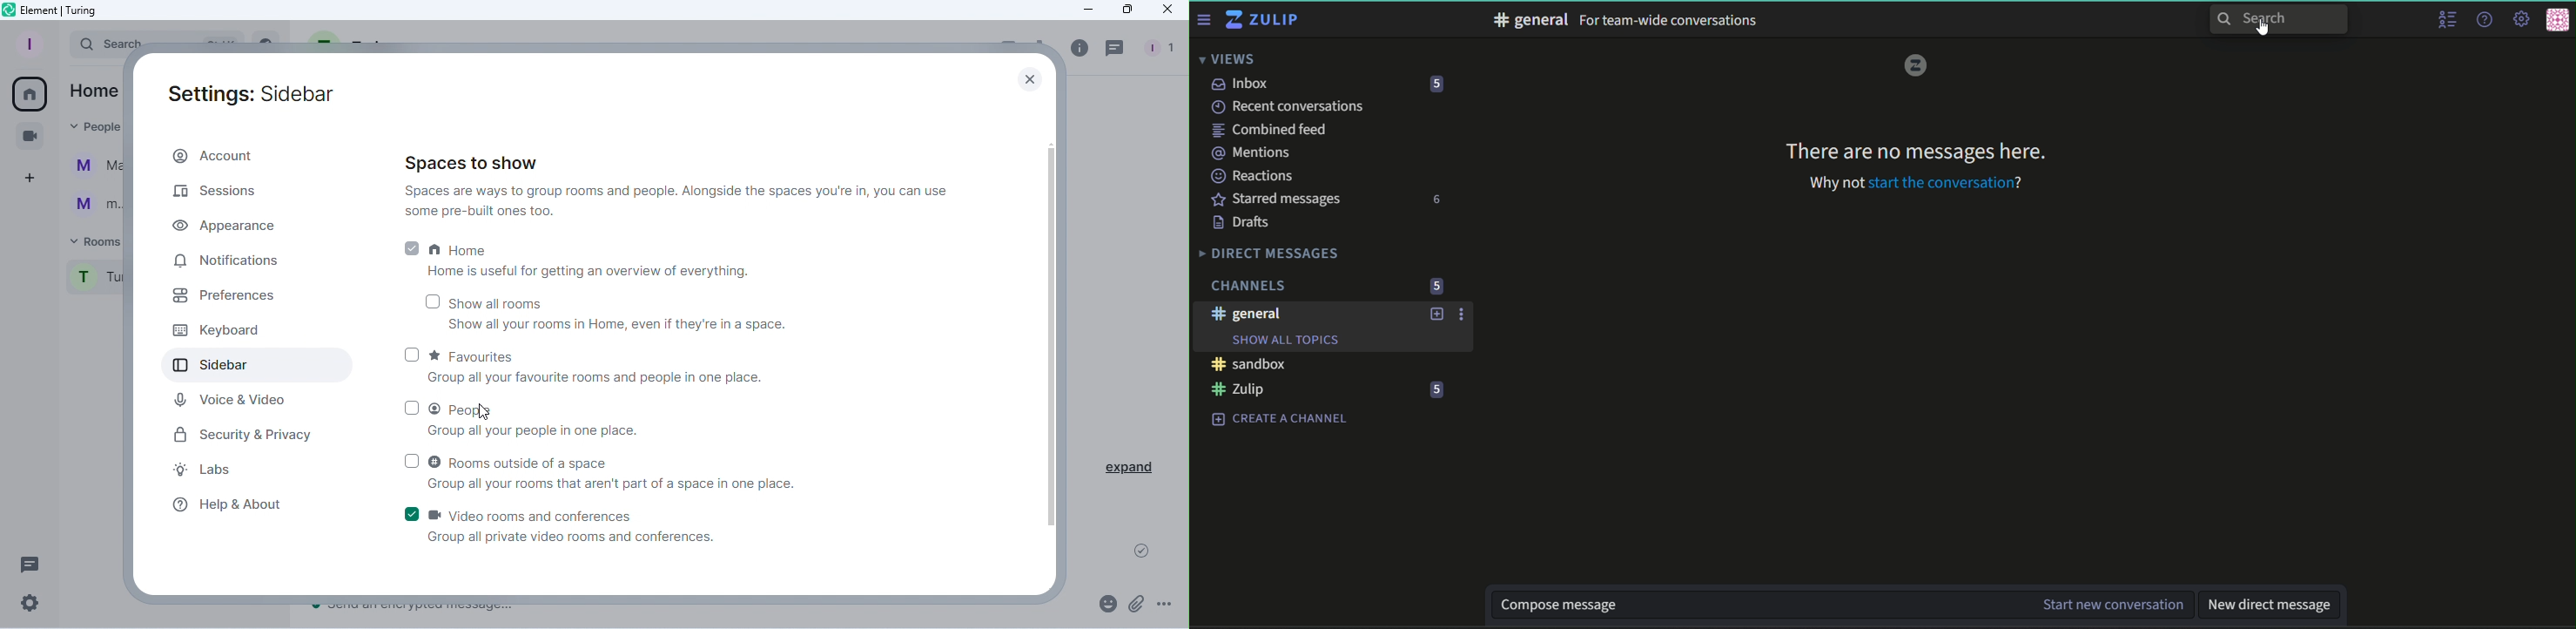 The height and width of the screenshot is (644, 2576). What do you see at coordinates (26, 562) in the screenshot?
I see `Threads` at bounding box center [26, 562].